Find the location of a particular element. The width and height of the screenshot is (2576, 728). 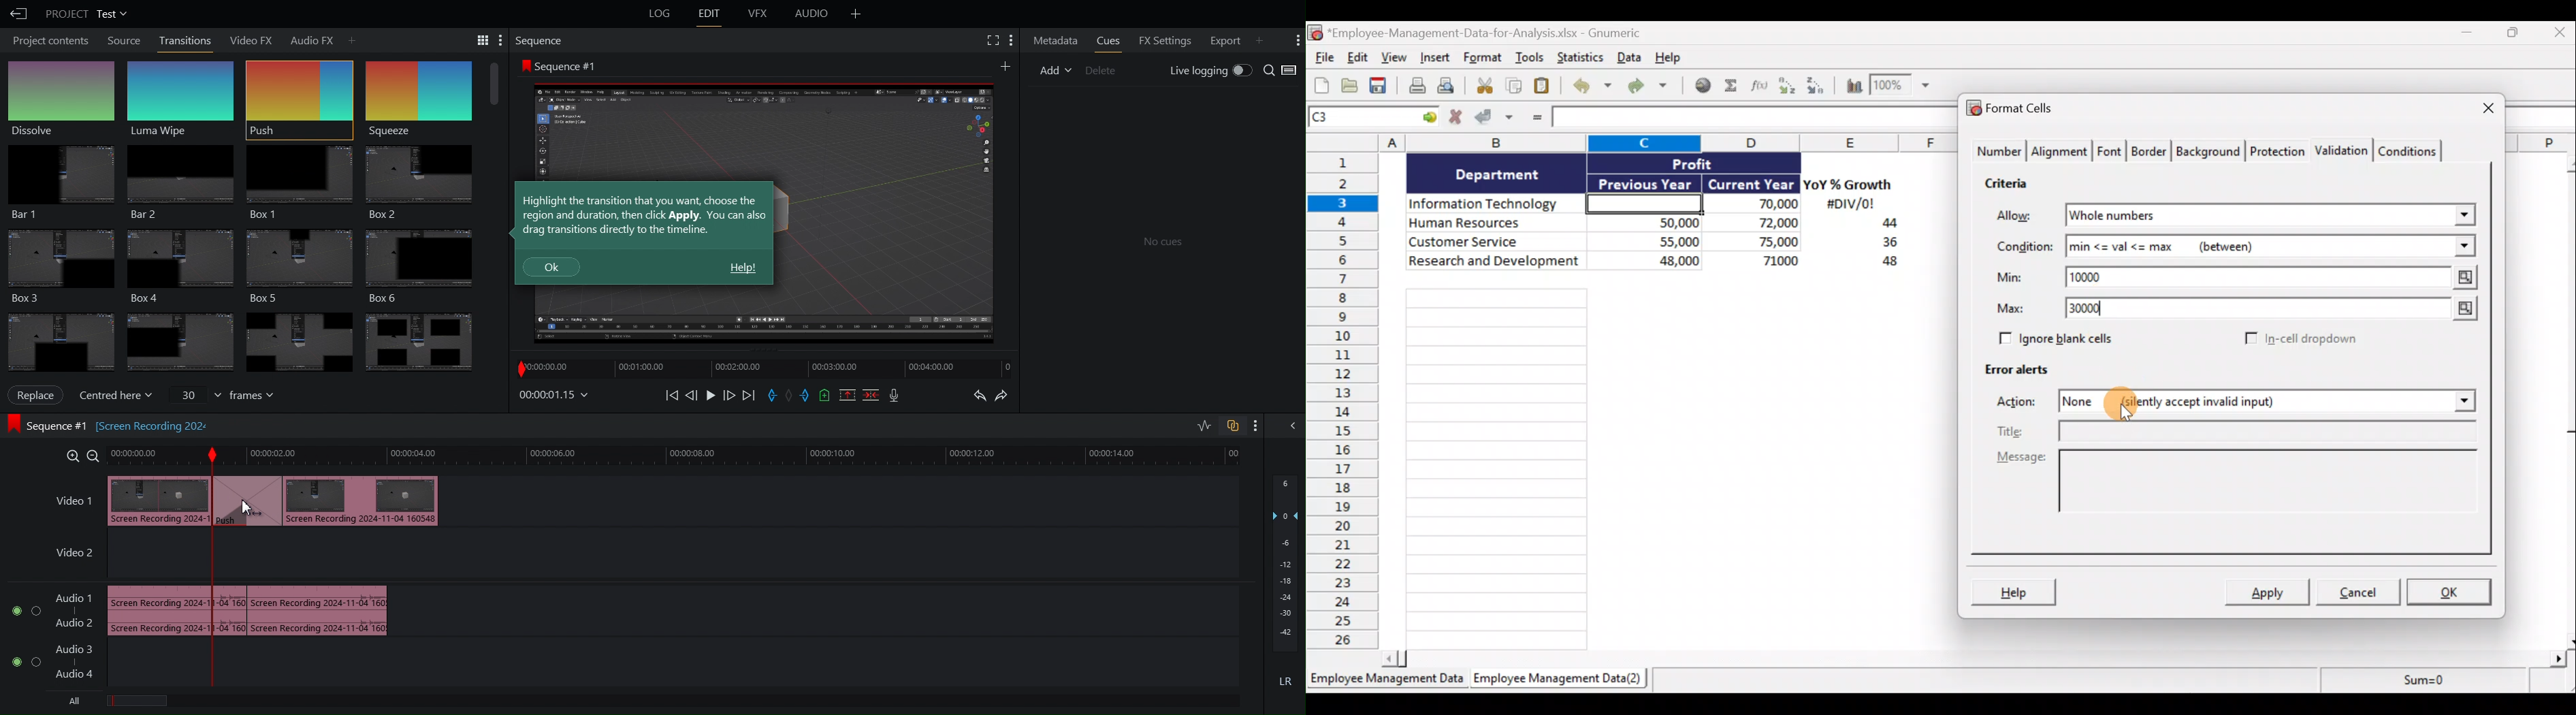

Luma Wipe is located at coordinates (182, 97).